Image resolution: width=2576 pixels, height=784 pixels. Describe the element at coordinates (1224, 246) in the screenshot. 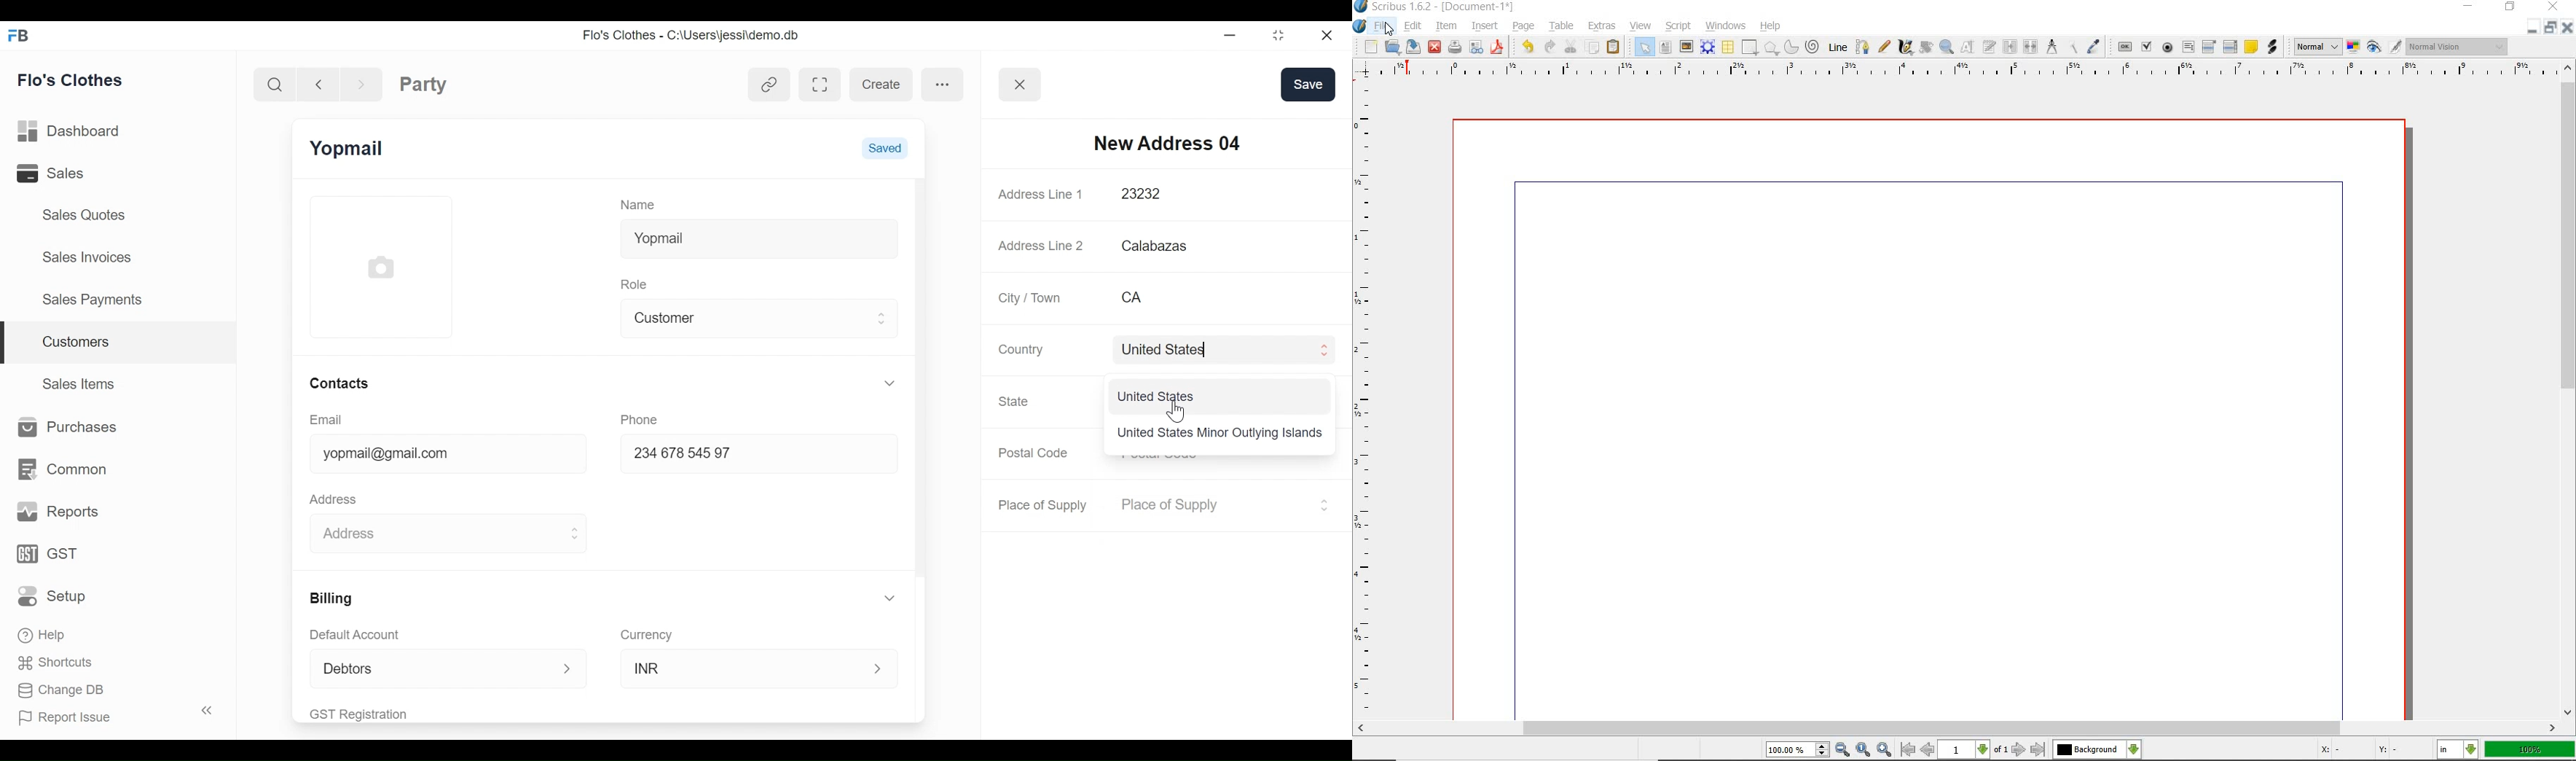

I see `Calabazas` at that location.